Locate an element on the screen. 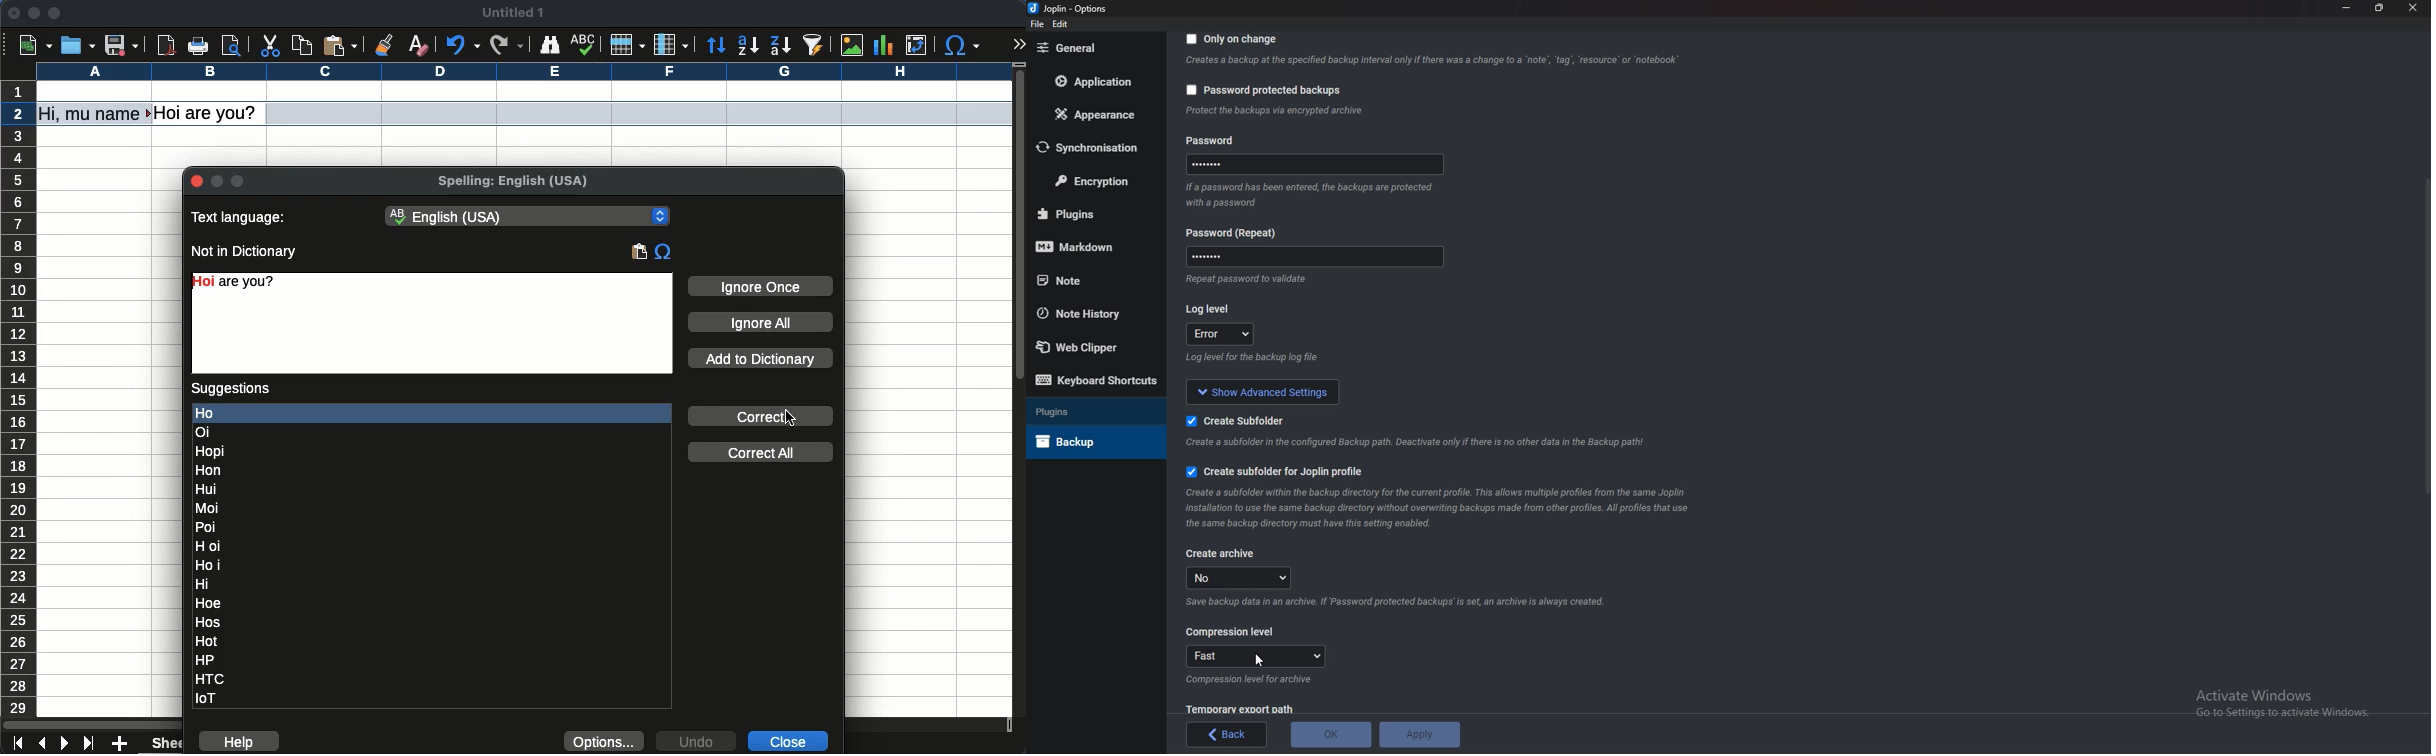 The image size is (2436, 756). add is located at coordinates (121, 743).